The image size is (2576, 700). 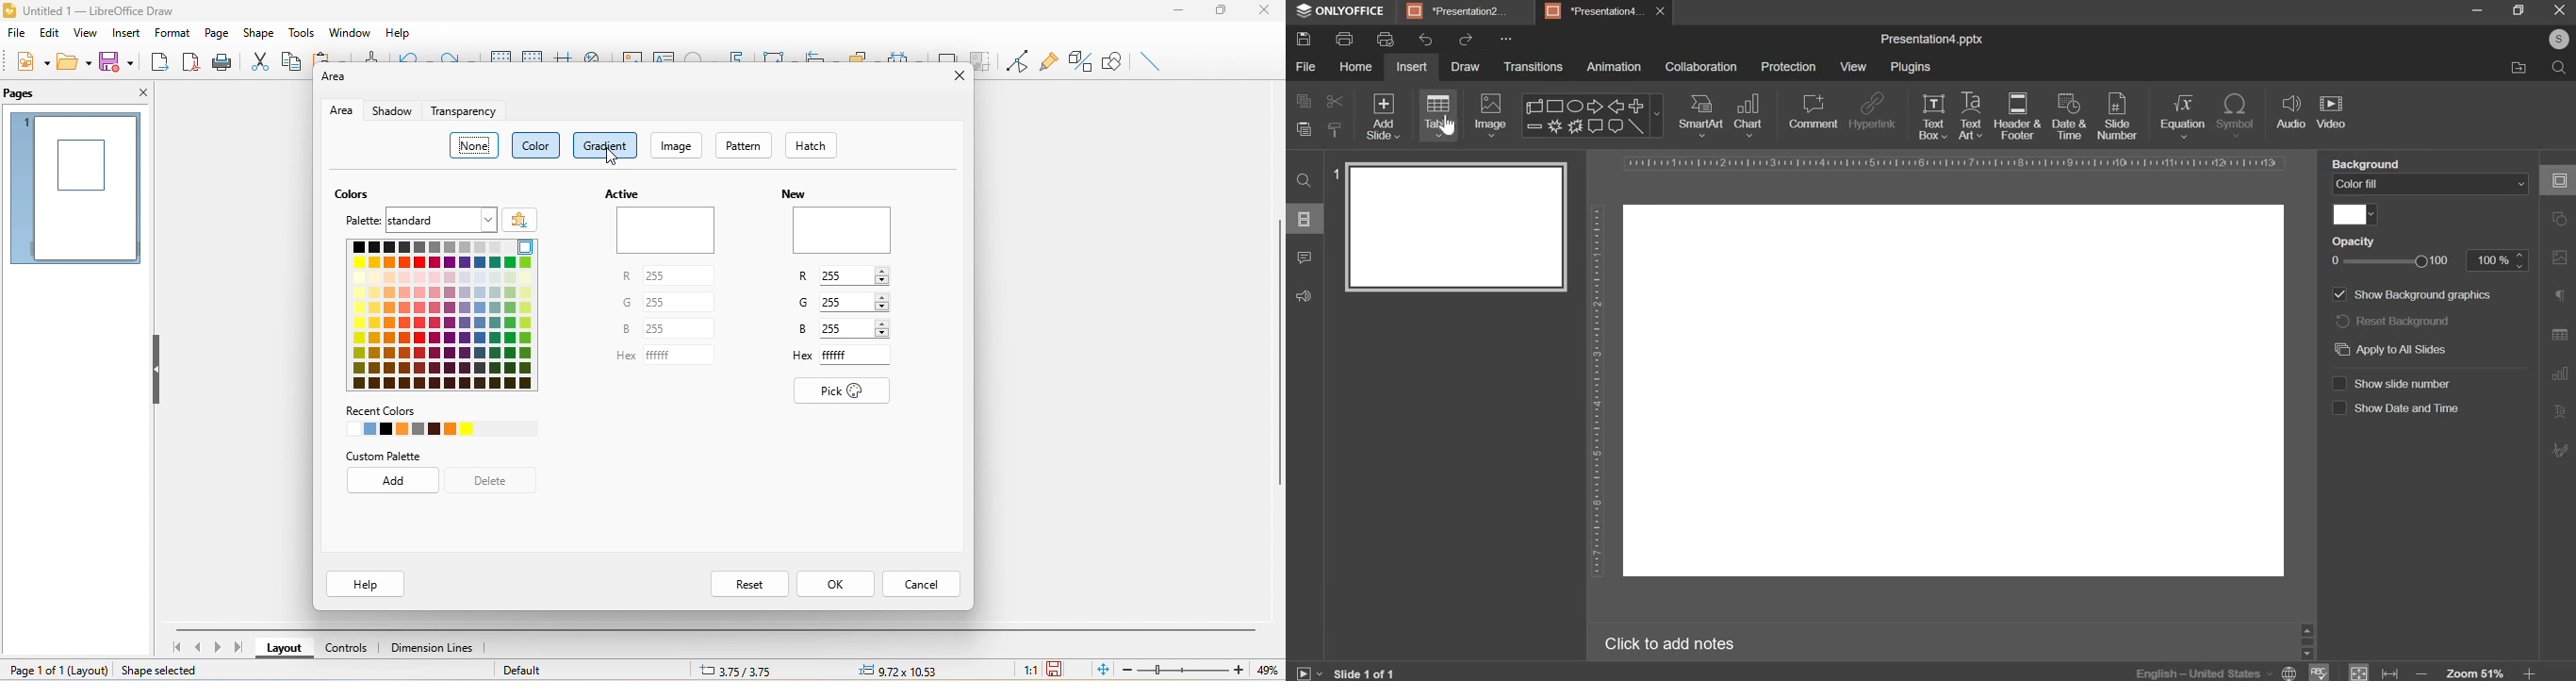 What do you see at coordinates (2562, 373) in the screenshot?
I see `chart settings` at bounding box center [2562, 373].